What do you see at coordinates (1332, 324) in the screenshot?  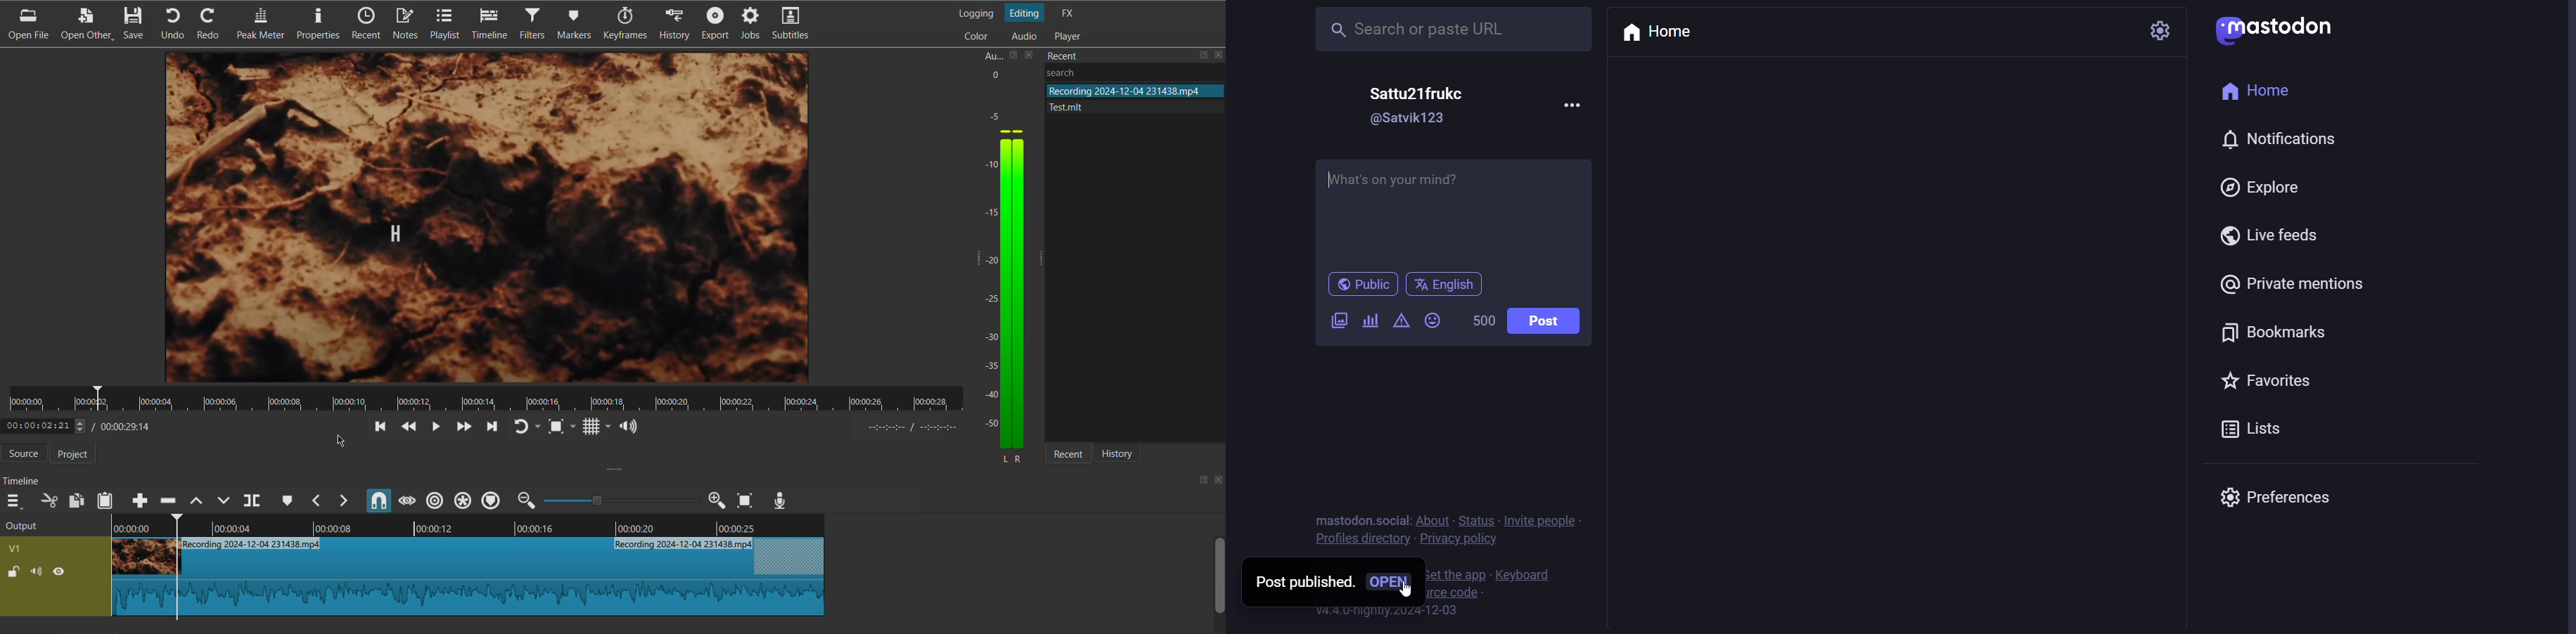 I see `images/video` at bounding box center [1332, 324].